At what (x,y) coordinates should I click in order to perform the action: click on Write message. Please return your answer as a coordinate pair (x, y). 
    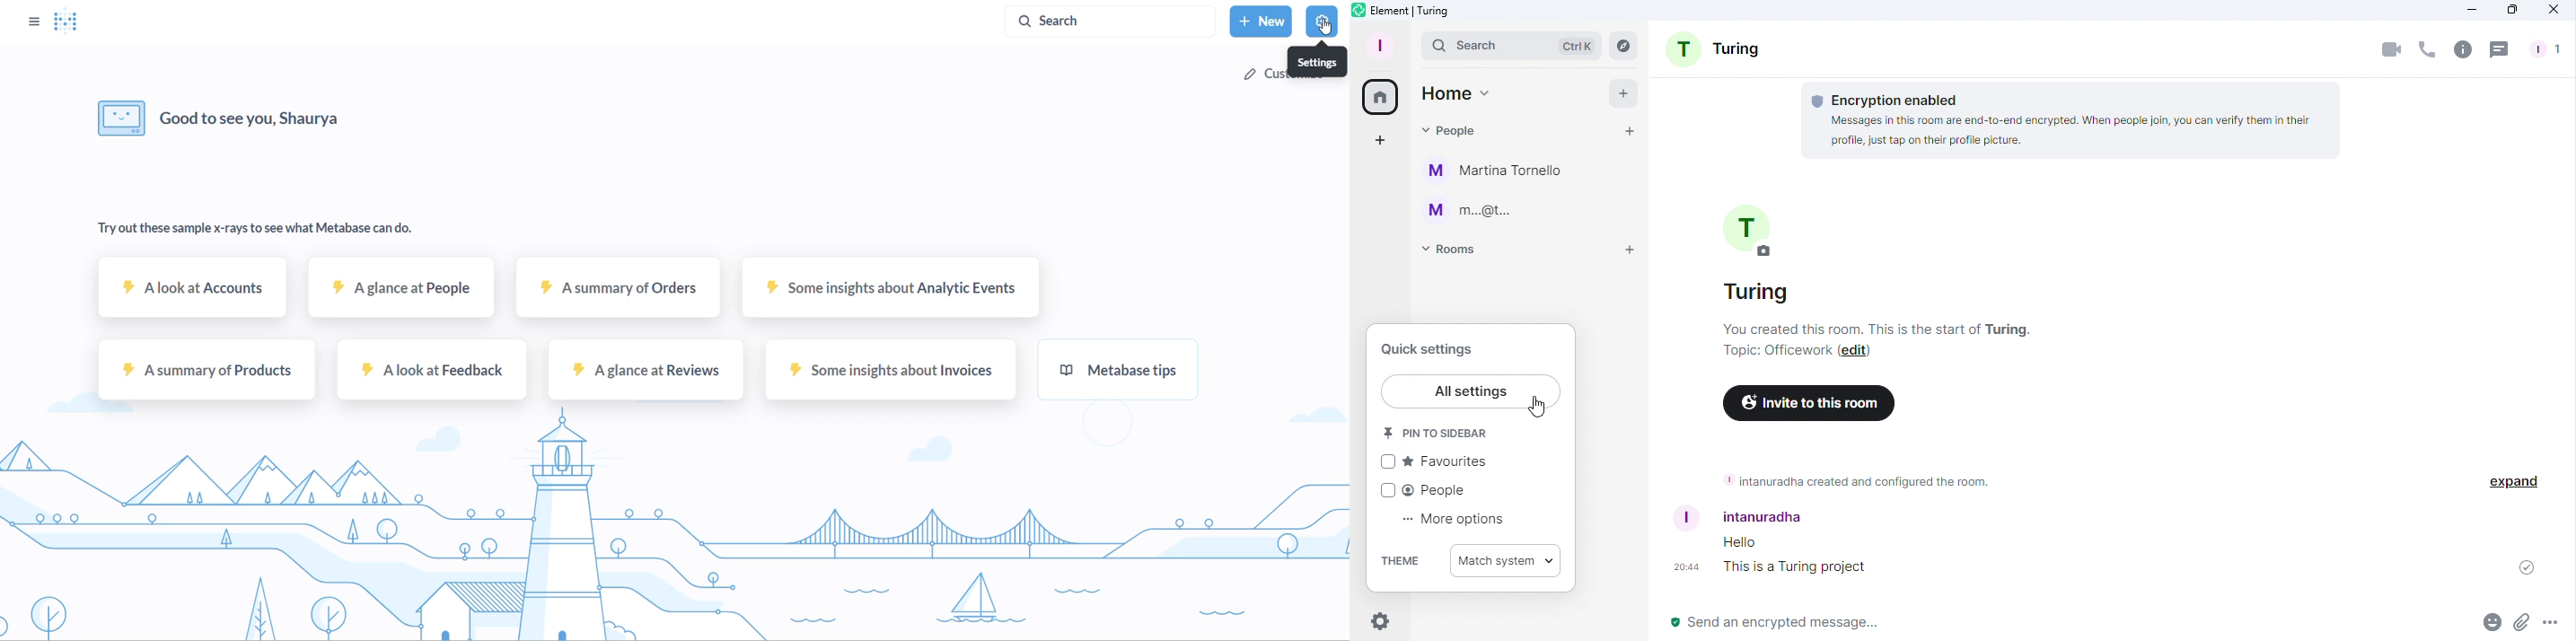
    Looking at the image, I should click on (2062, 621).